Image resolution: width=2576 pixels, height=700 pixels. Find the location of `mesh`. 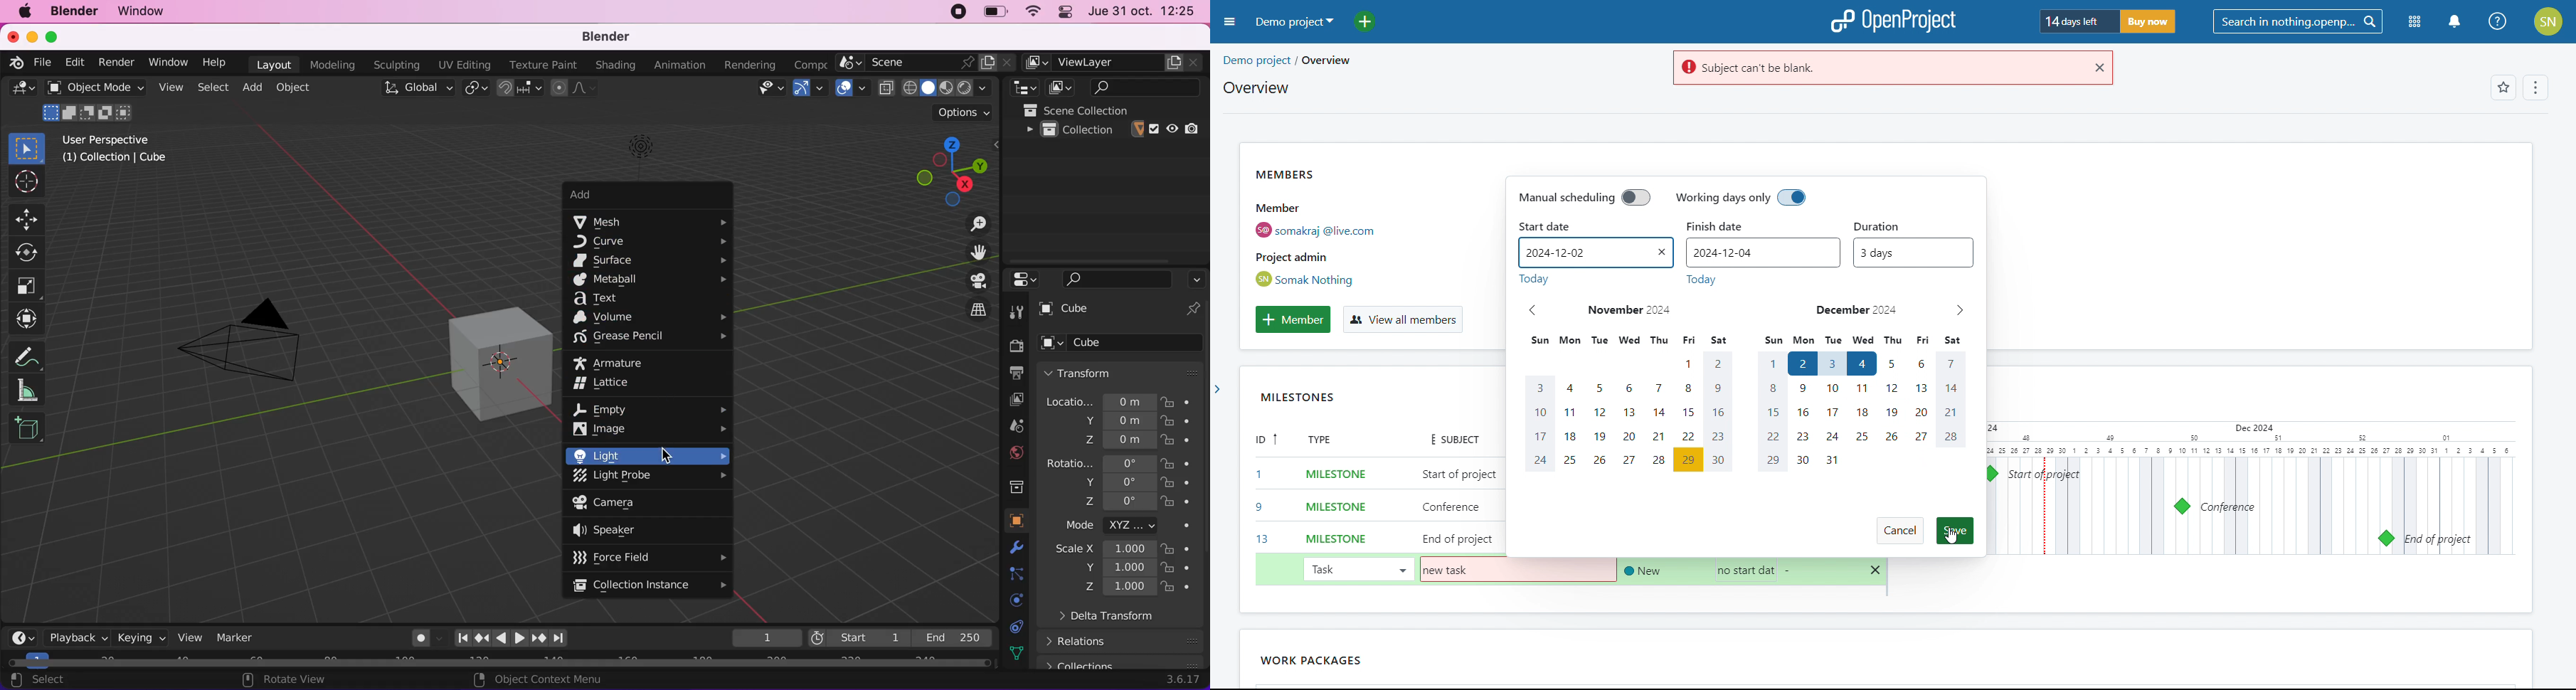

mesh is located at coordinates (652, 221).